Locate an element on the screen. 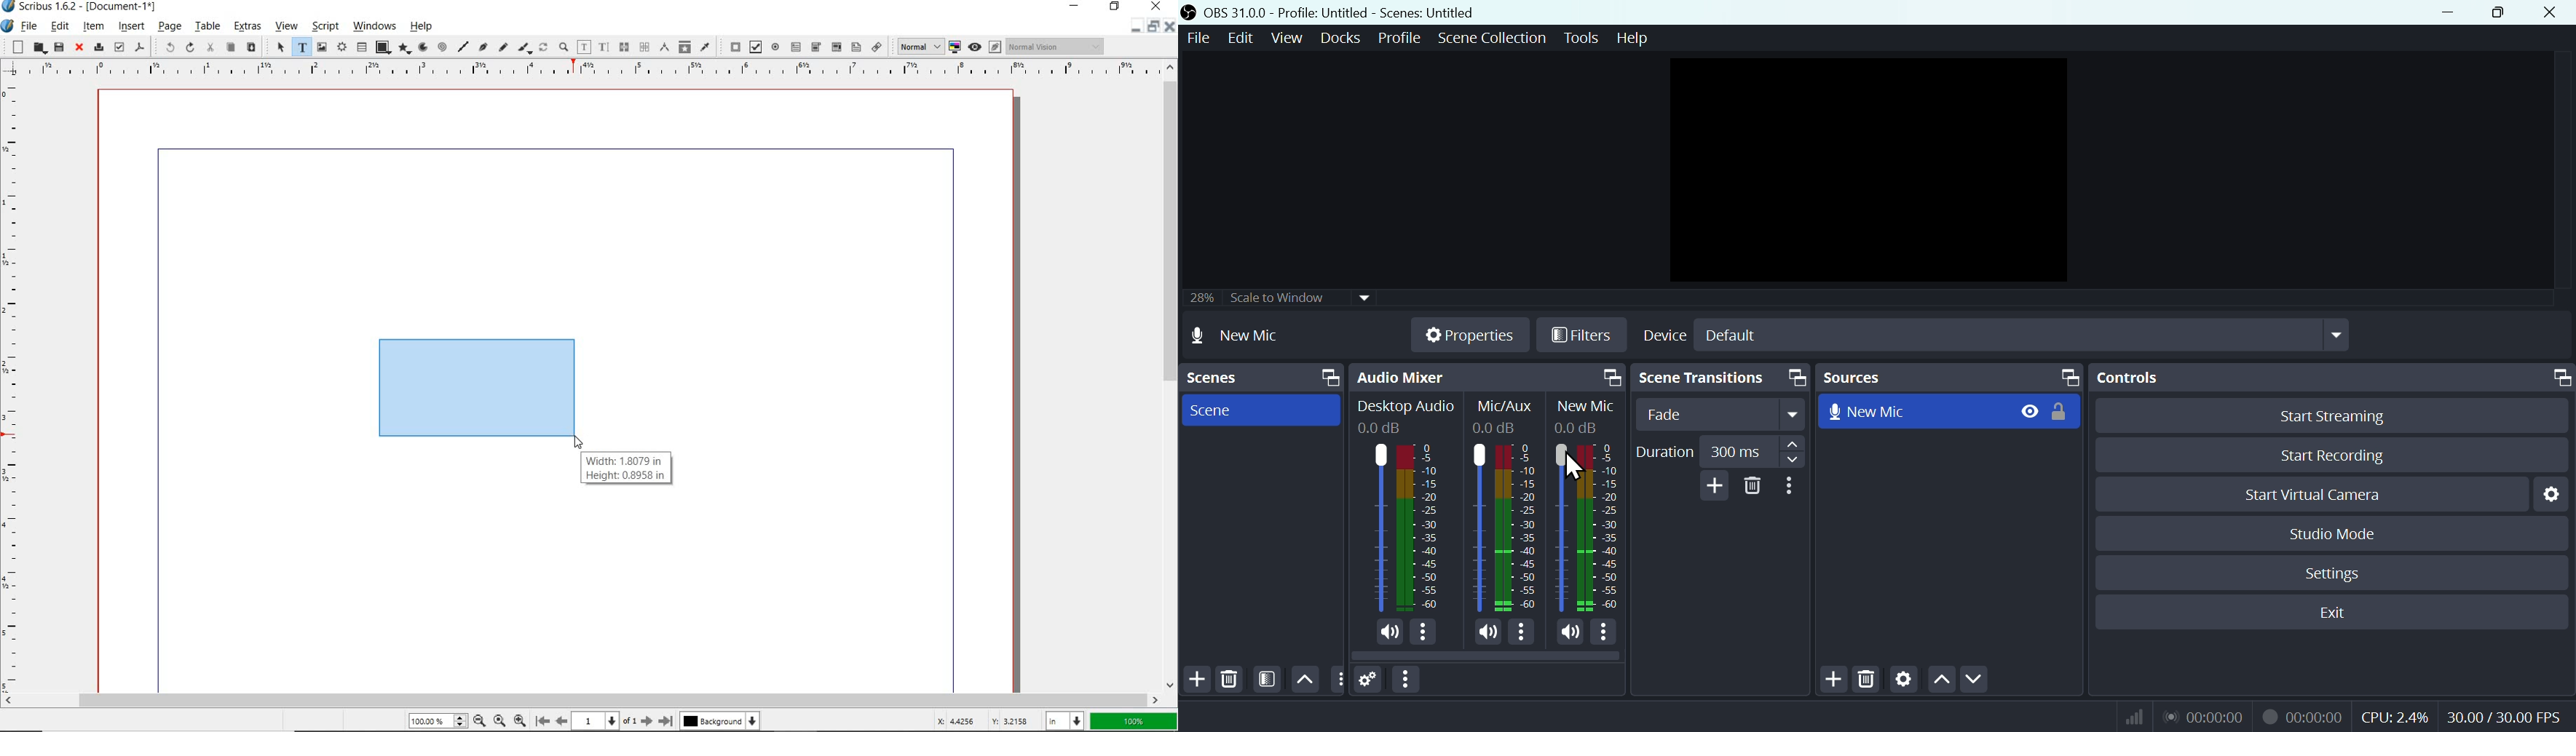  Mic is located at coordinates (1605, 525).